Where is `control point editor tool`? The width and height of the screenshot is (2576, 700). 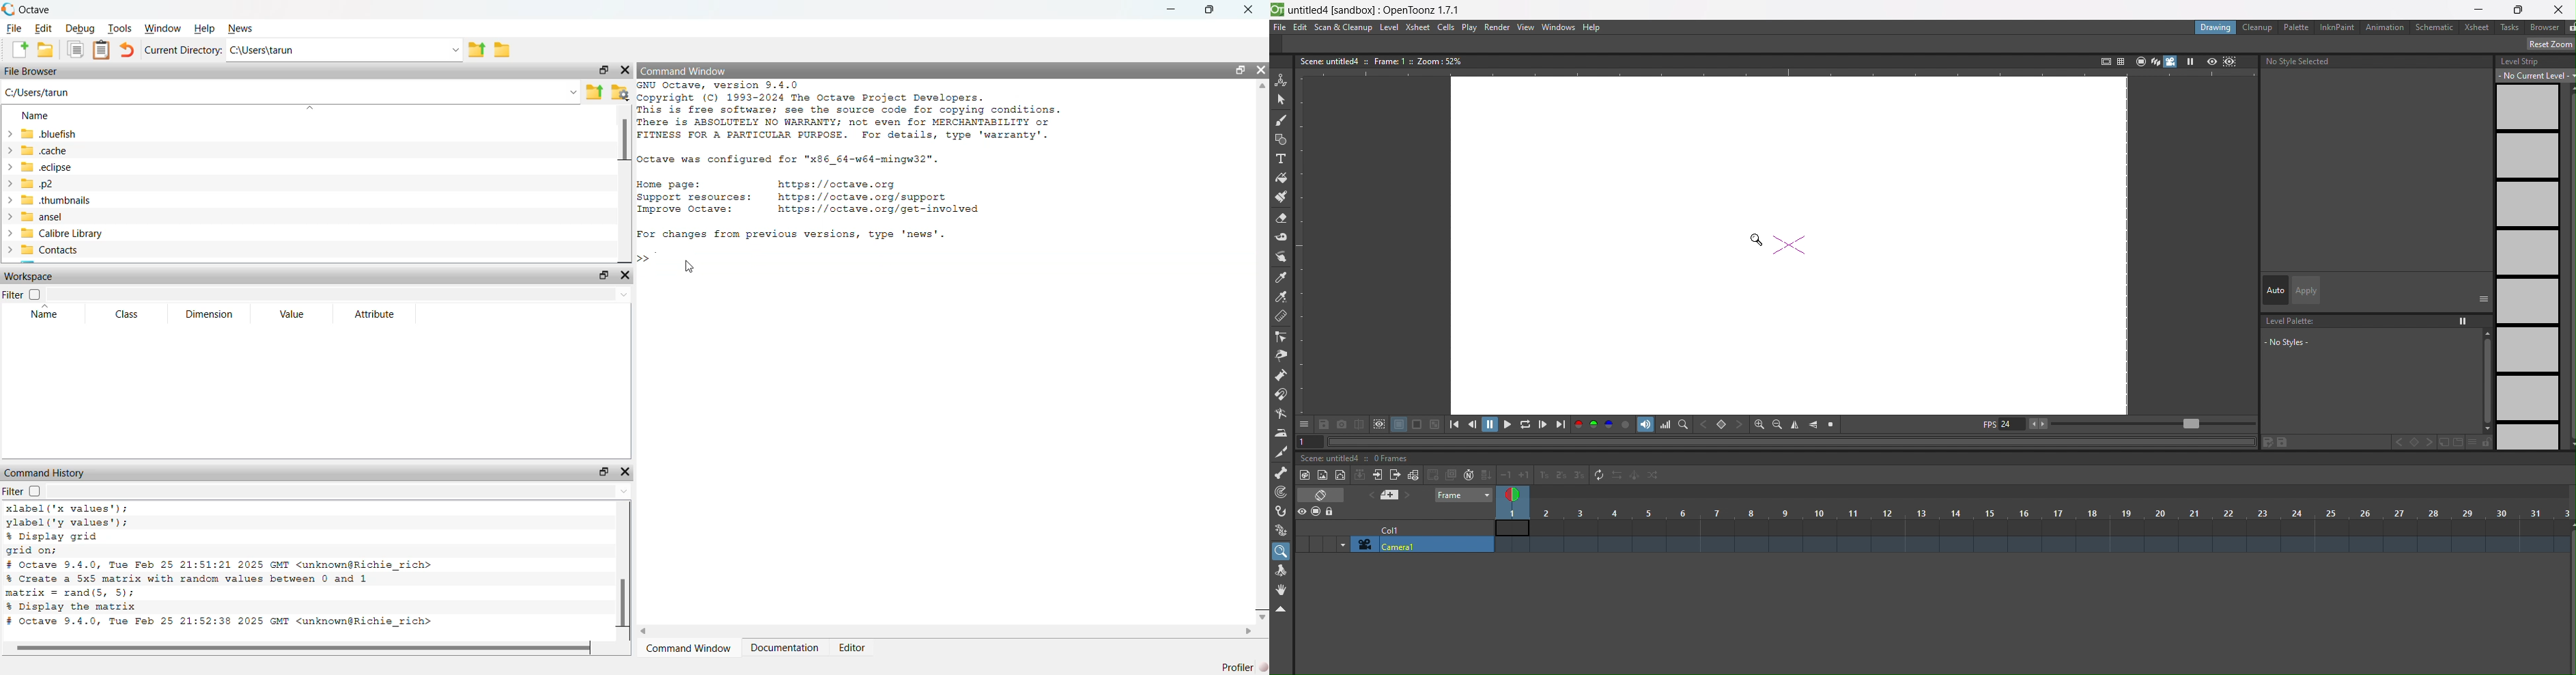 control point editor tool is located at coordinates (1282, 337).